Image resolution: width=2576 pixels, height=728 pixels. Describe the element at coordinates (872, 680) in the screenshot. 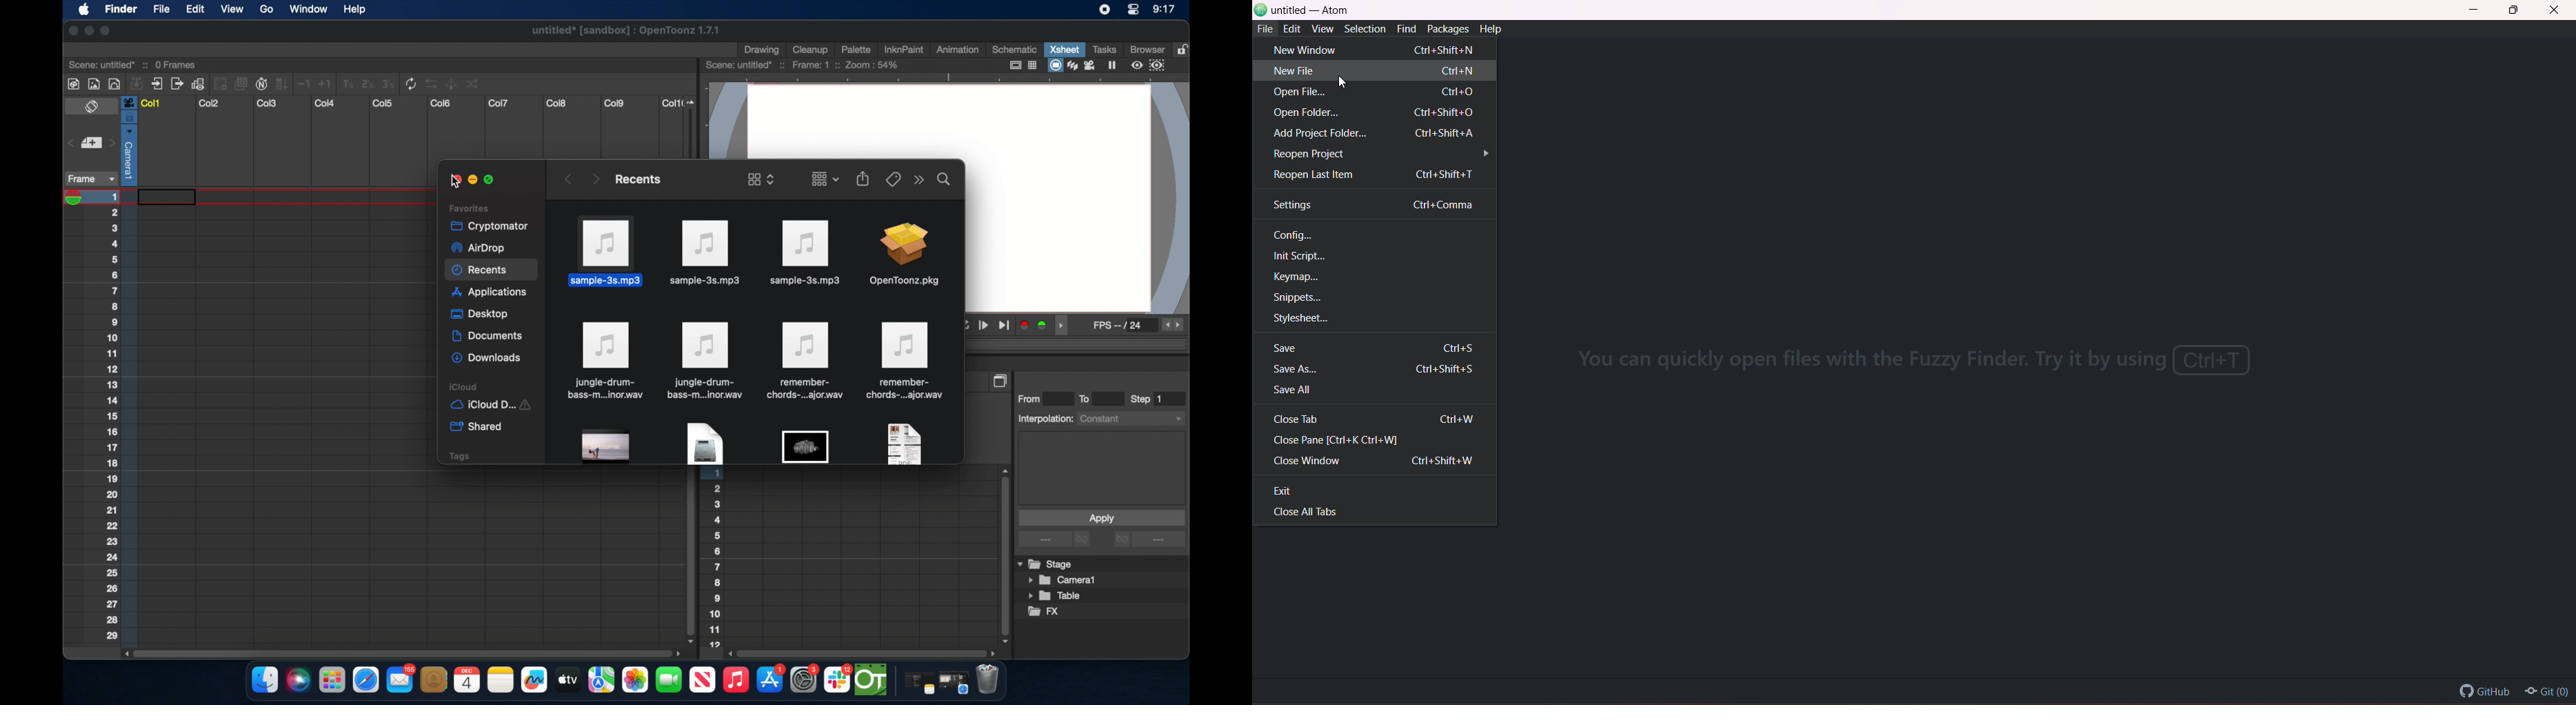

I see `opentoonz` at that location.